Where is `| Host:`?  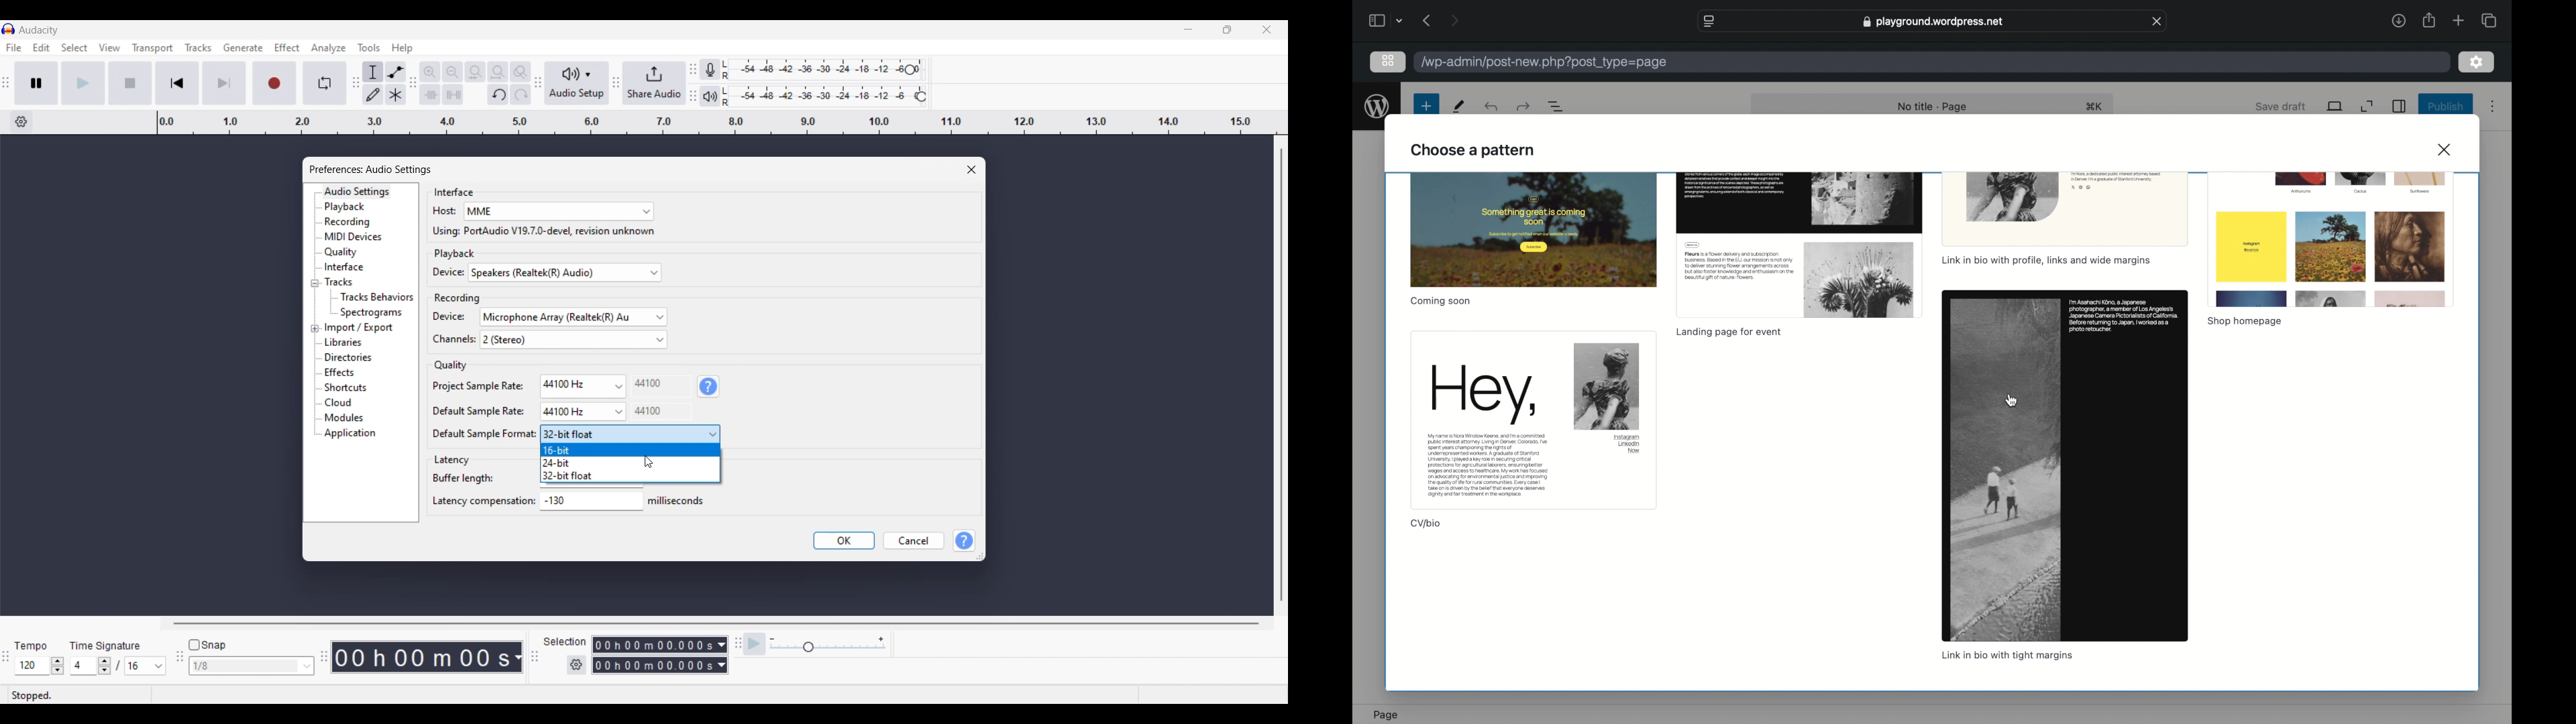 | Host: is located at coordinates (437, 212).